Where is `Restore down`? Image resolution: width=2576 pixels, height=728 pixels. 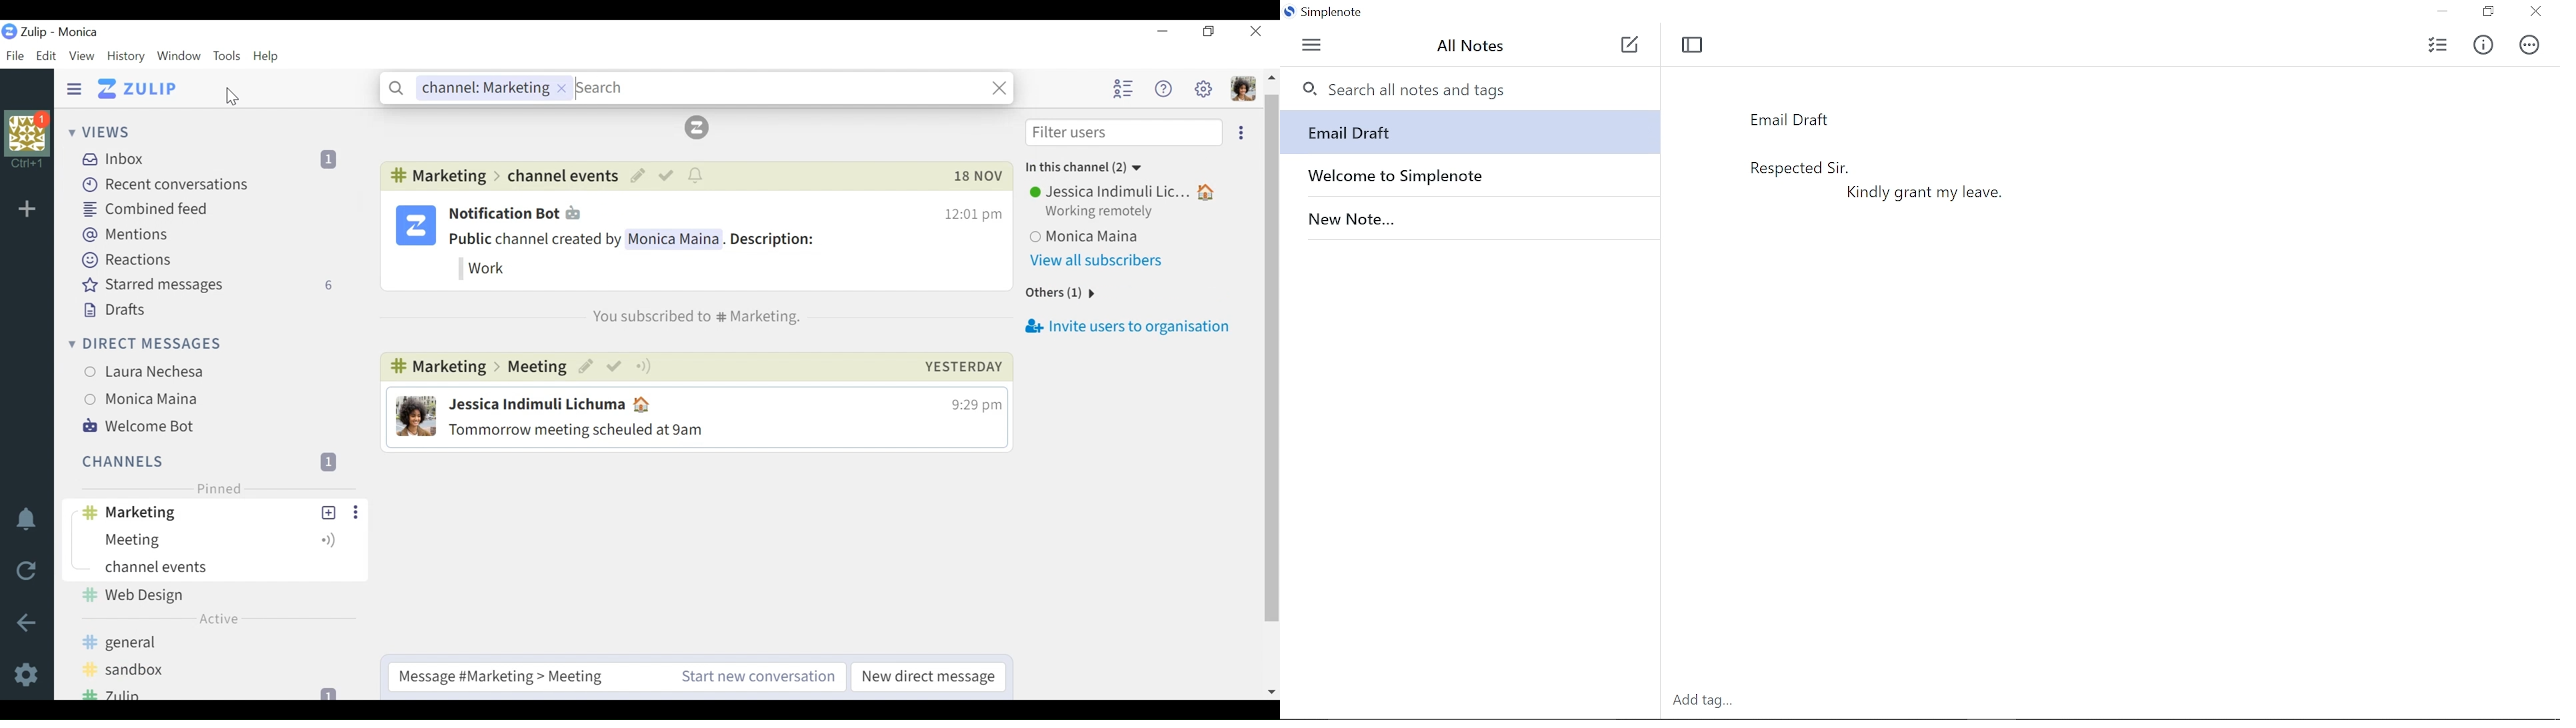
Restore down is located at coordinates (2488, 13).